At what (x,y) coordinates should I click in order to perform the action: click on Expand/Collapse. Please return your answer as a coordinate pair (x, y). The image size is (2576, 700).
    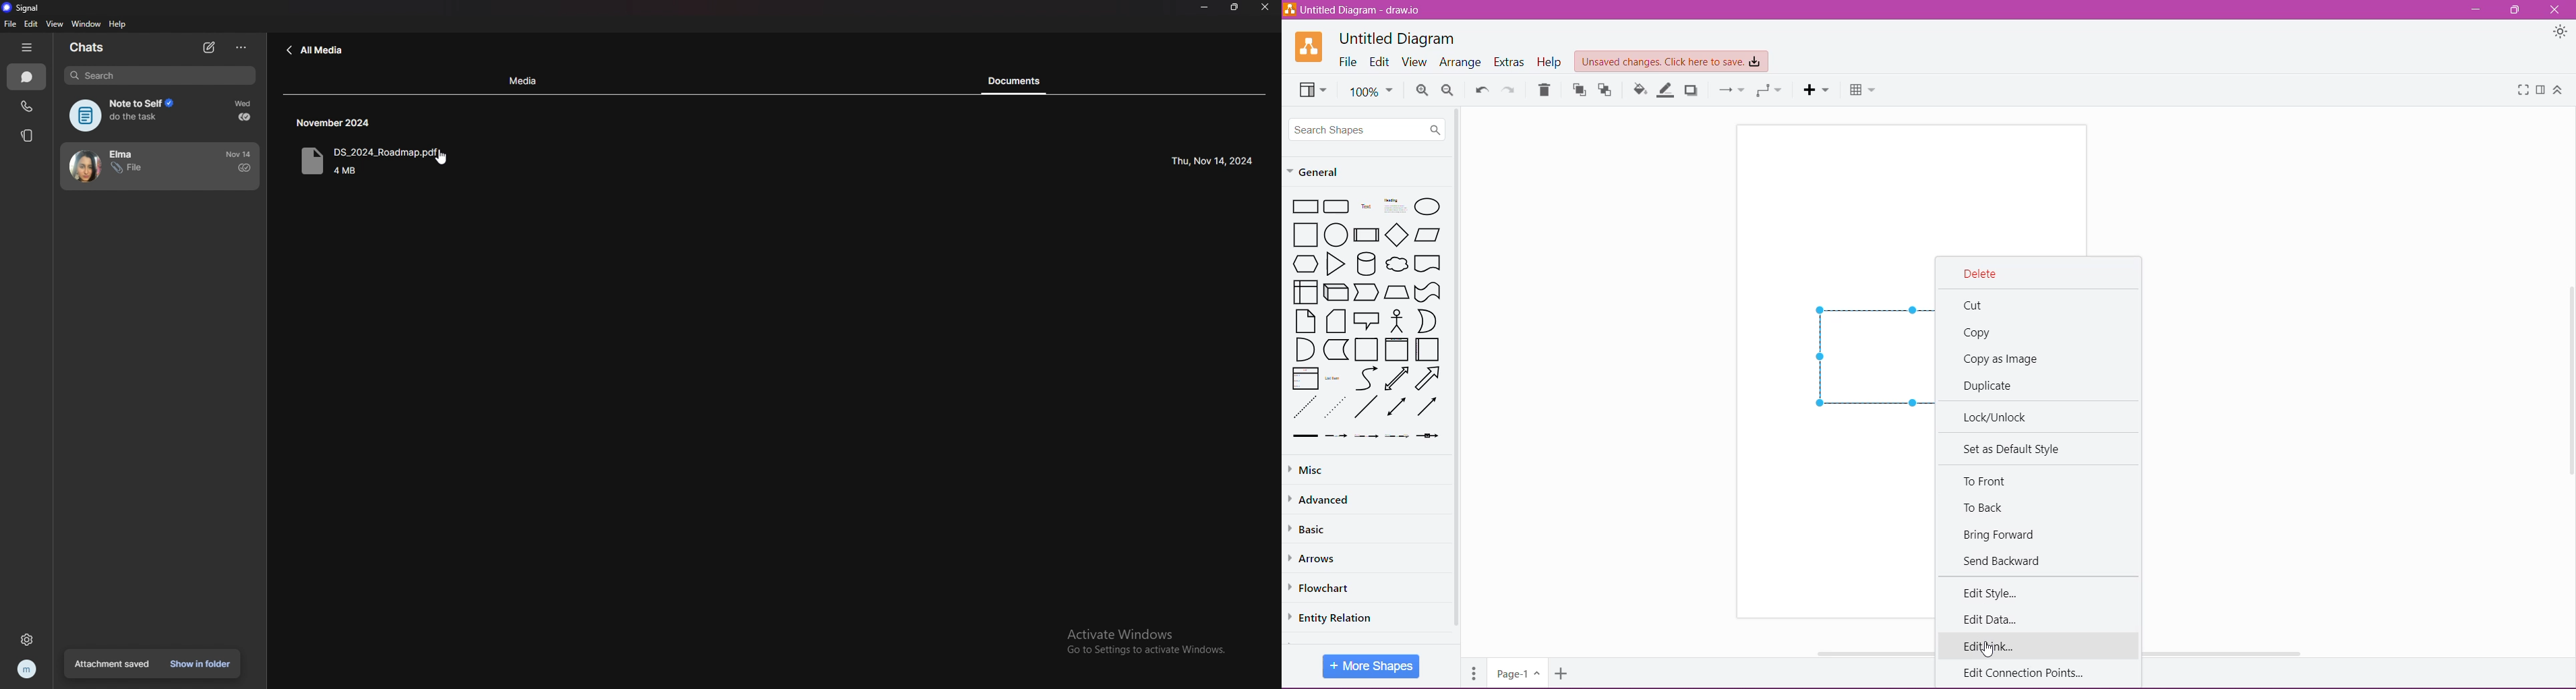
    Looking at the image, I should click on (2558, 90).